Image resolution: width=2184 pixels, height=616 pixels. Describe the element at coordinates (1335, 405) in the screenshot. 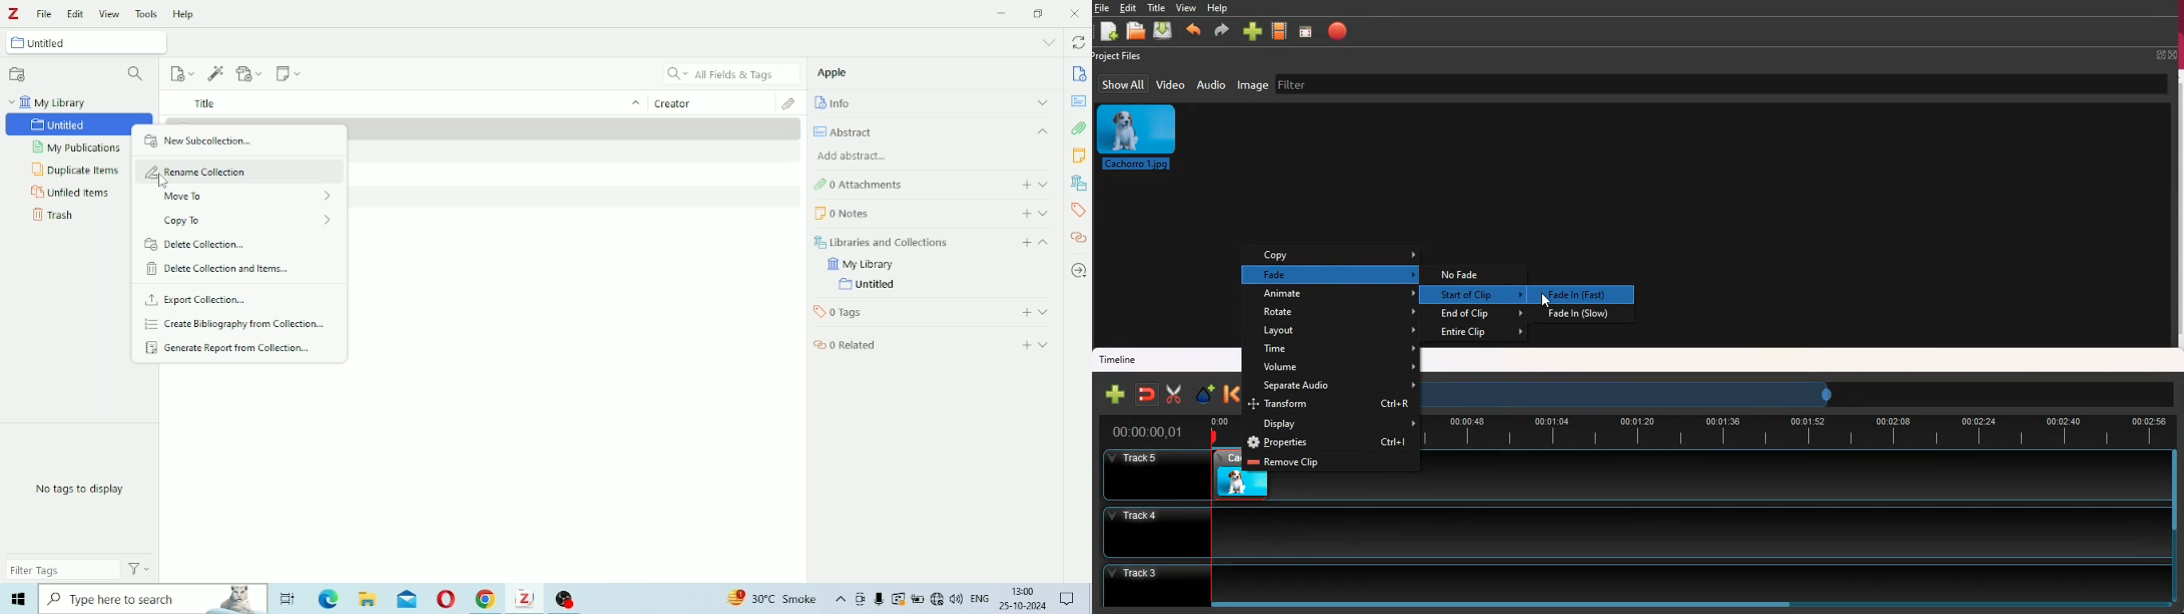

I see `transform` at that location.